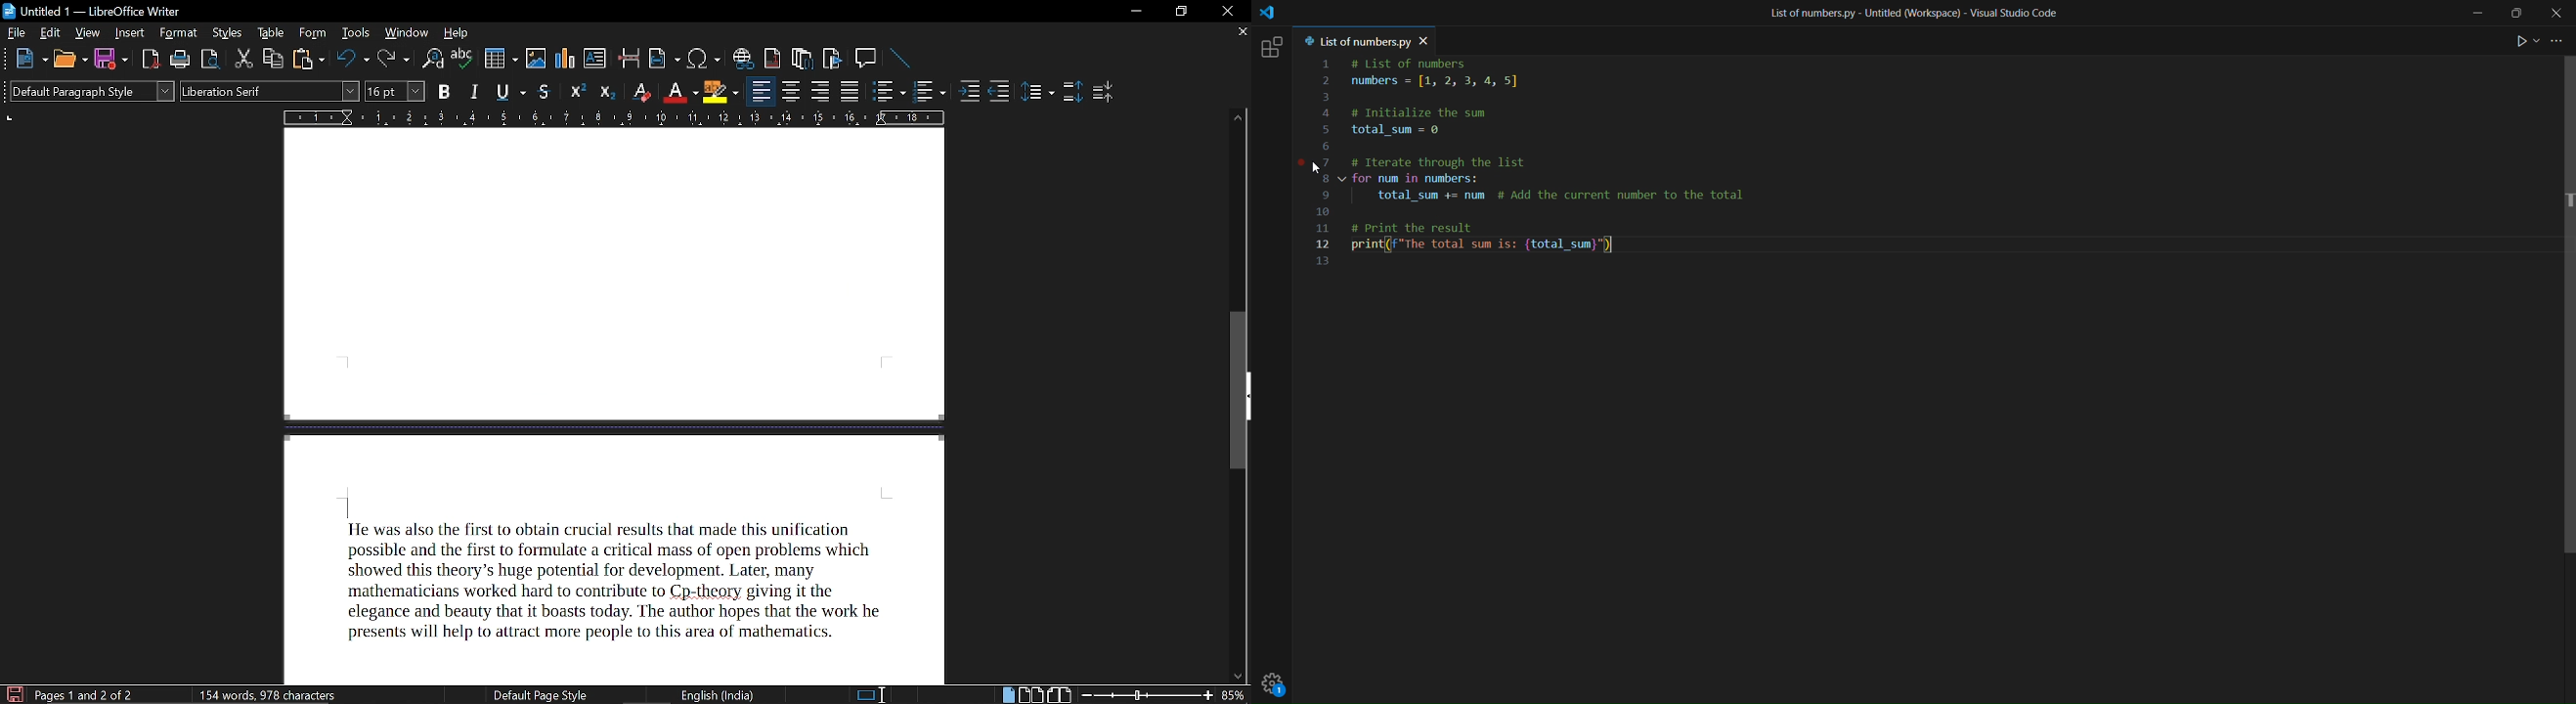 This screenshot has height=728, width=2576. What do you see at coordinates (458, 34) in the screenshot?
I see `Help` at bounding box center [458, 34].